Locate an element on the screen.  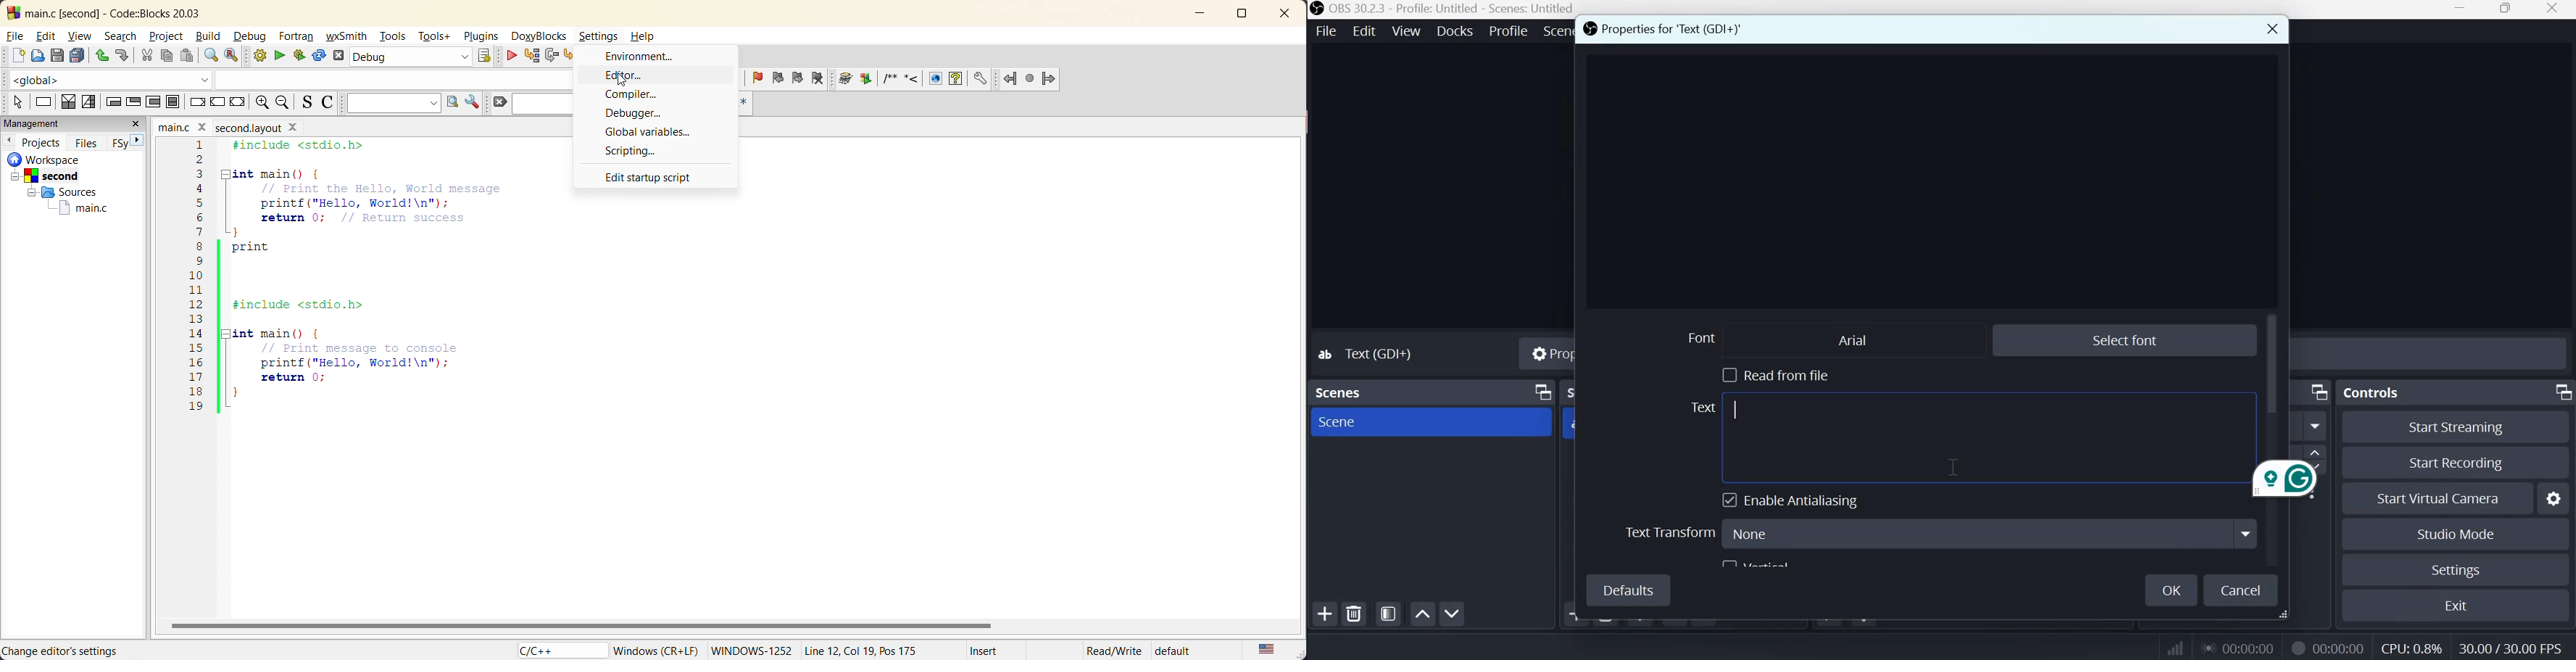
Scene is located at coordinates (1351, 421).